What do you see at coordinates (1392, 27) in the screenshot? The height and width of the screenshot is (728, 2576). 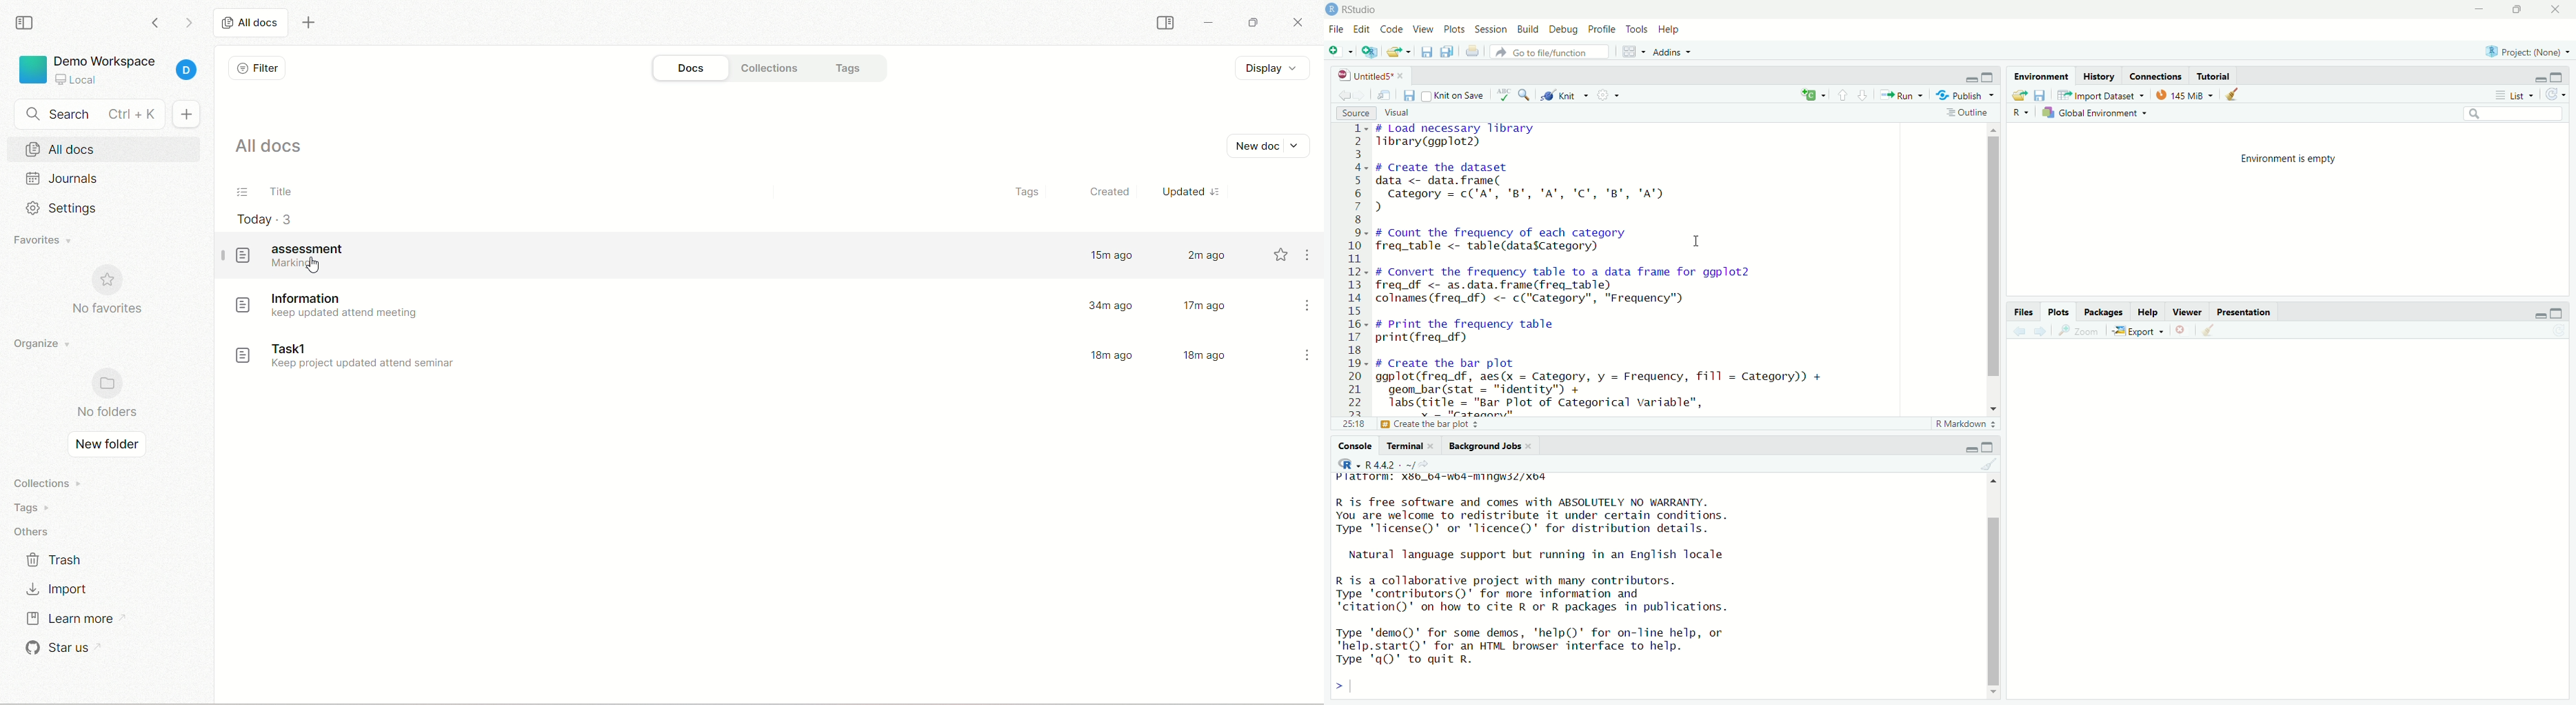 I see `code` at bounding box center [1392, 27].